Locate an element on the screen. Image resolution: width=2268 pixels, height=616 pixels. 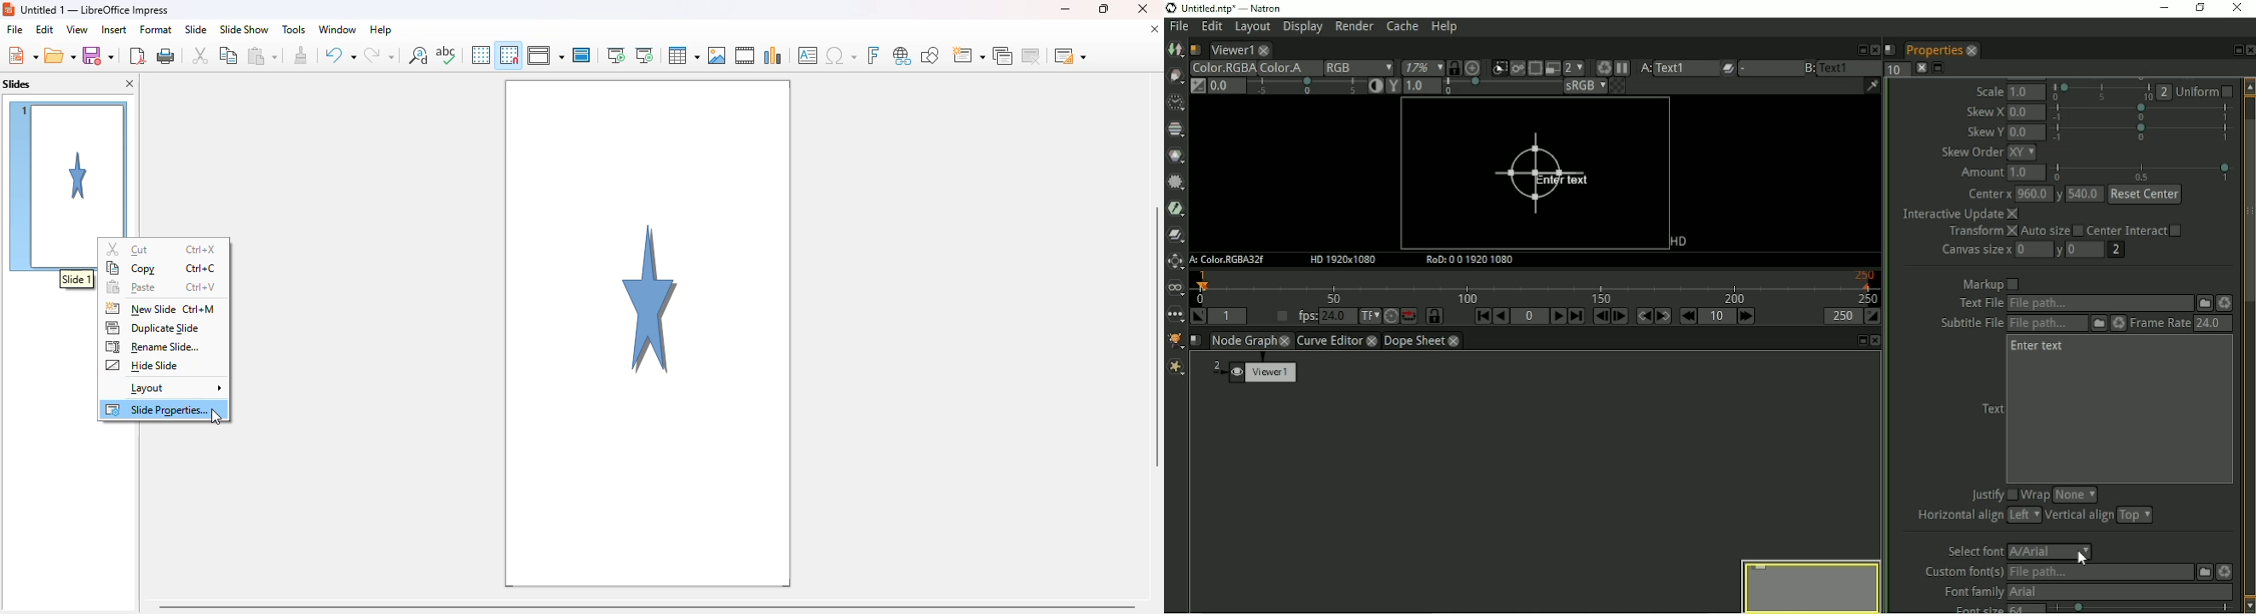
format is located at coordinates (156, 30).